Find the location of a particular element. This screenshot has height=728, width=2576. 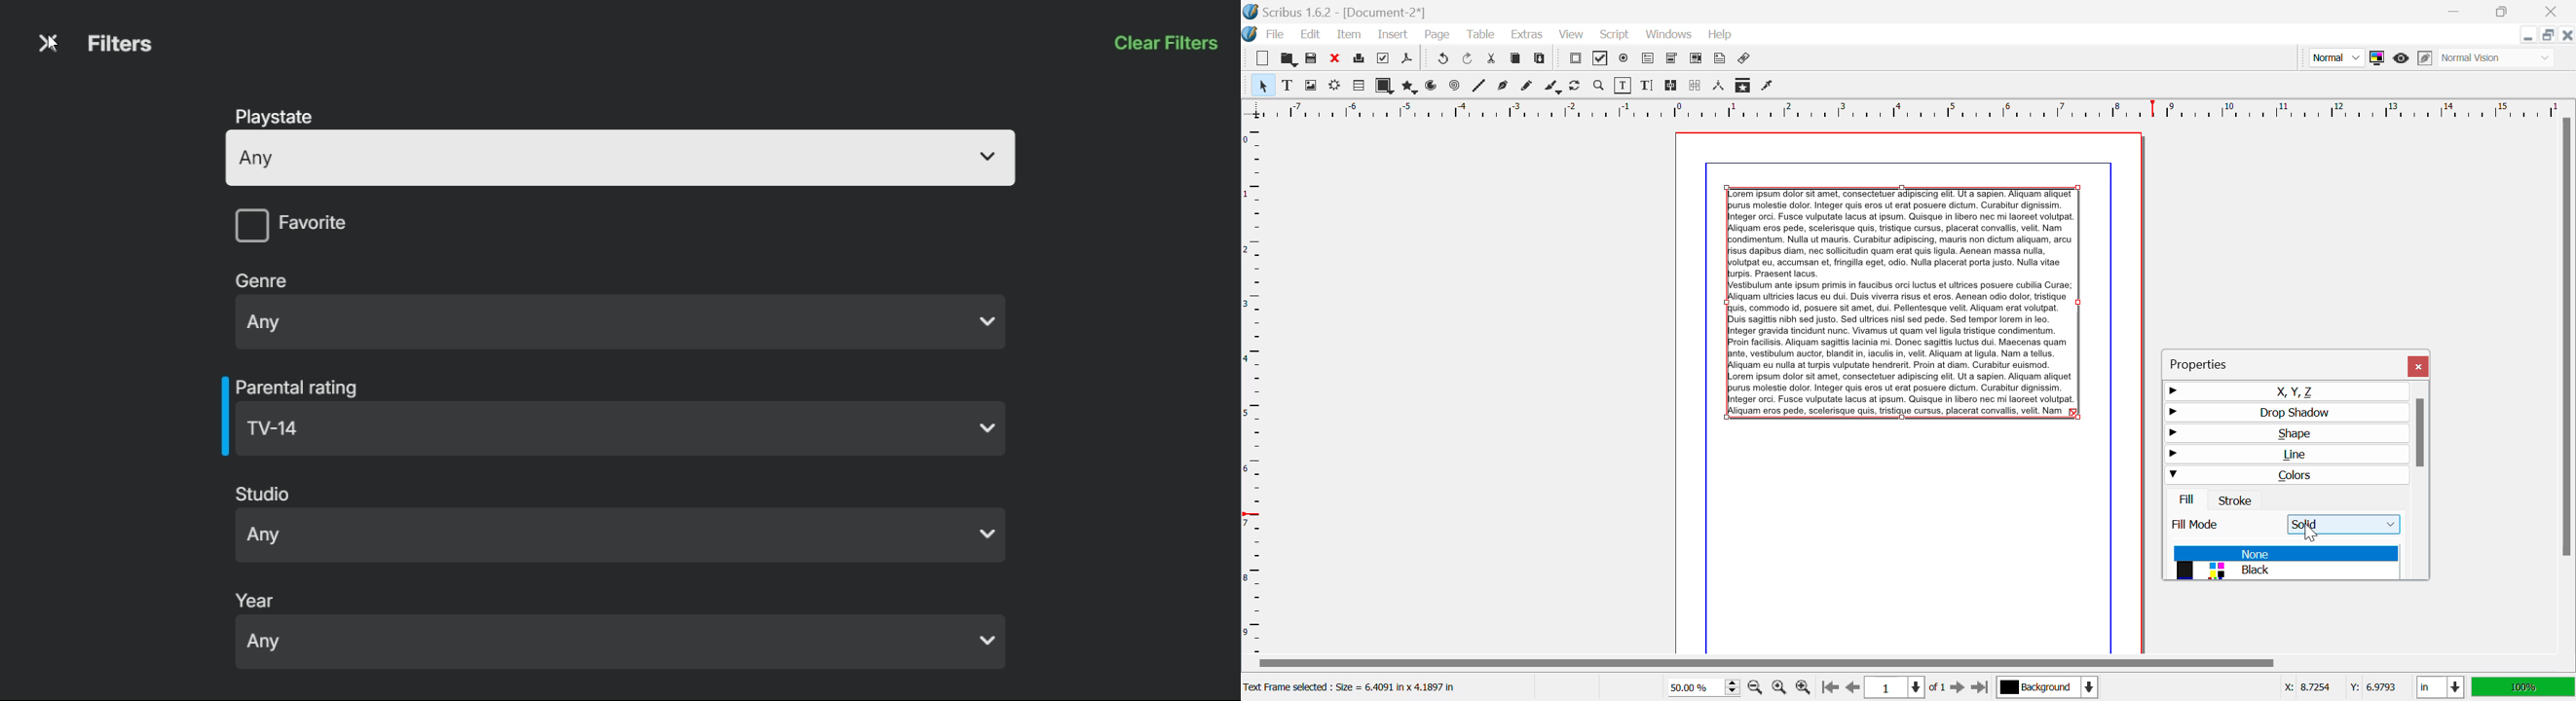

Pdf Text Fields is located at coordinates (1648, 59).